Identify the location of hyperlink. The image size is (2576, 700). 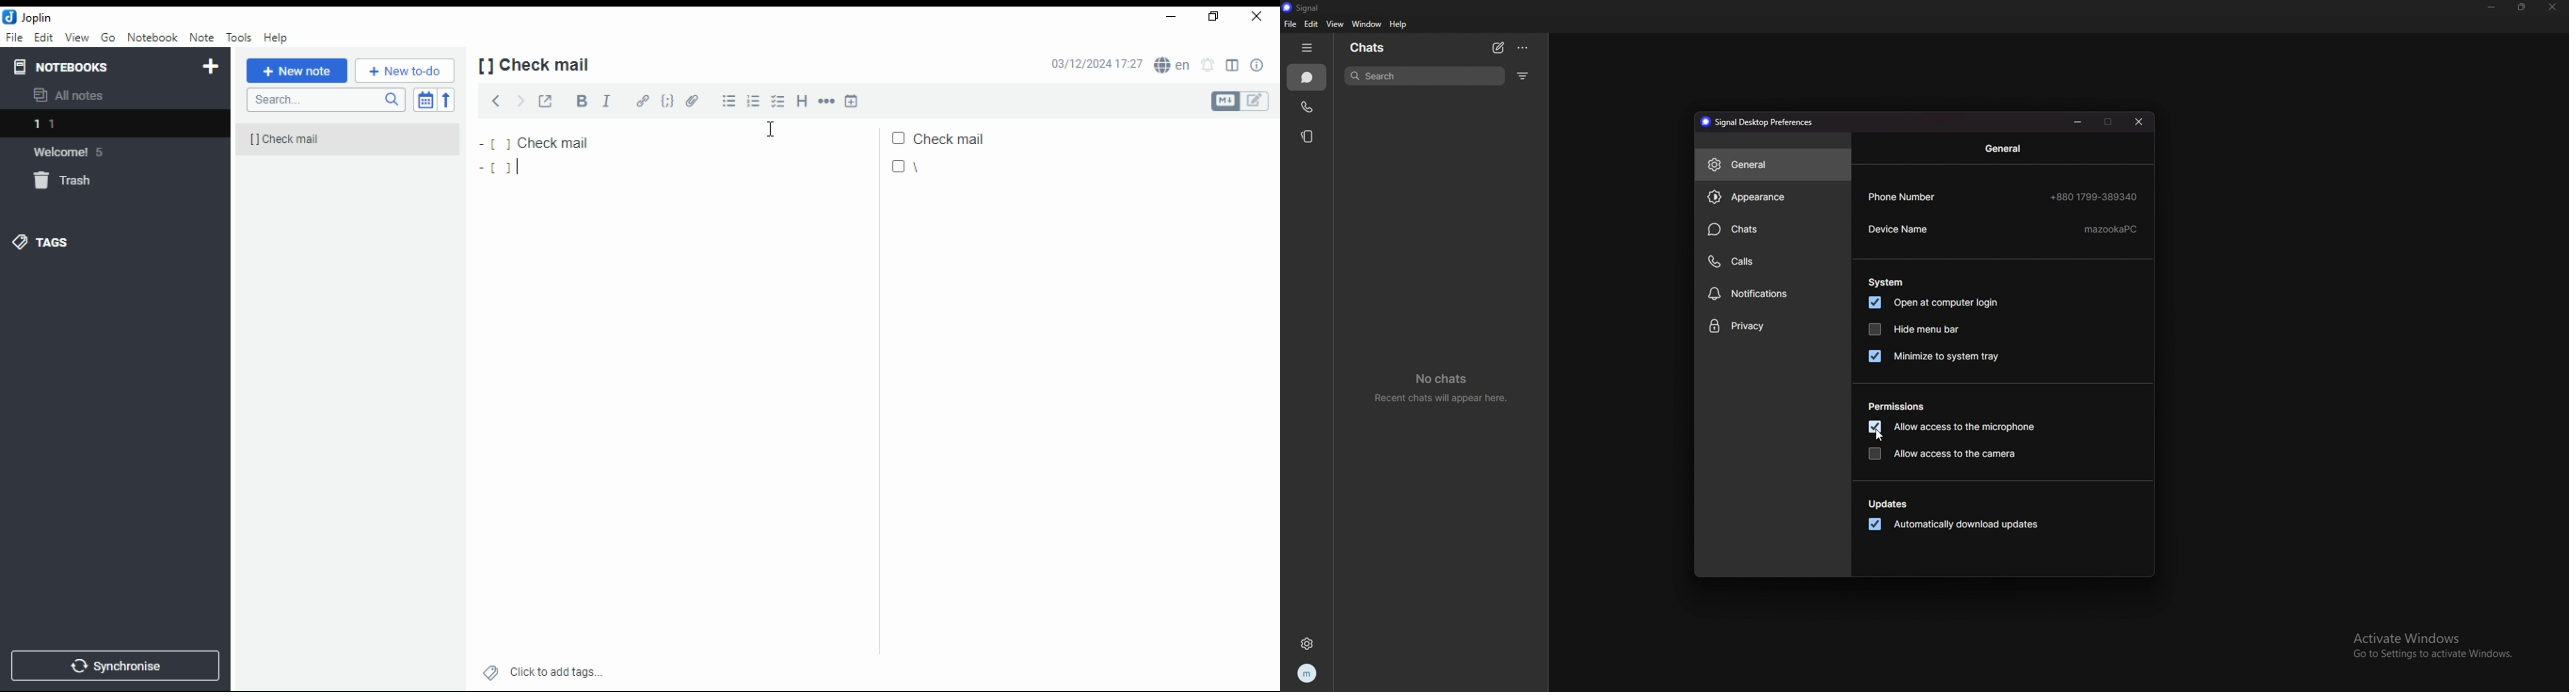
(642, 101).